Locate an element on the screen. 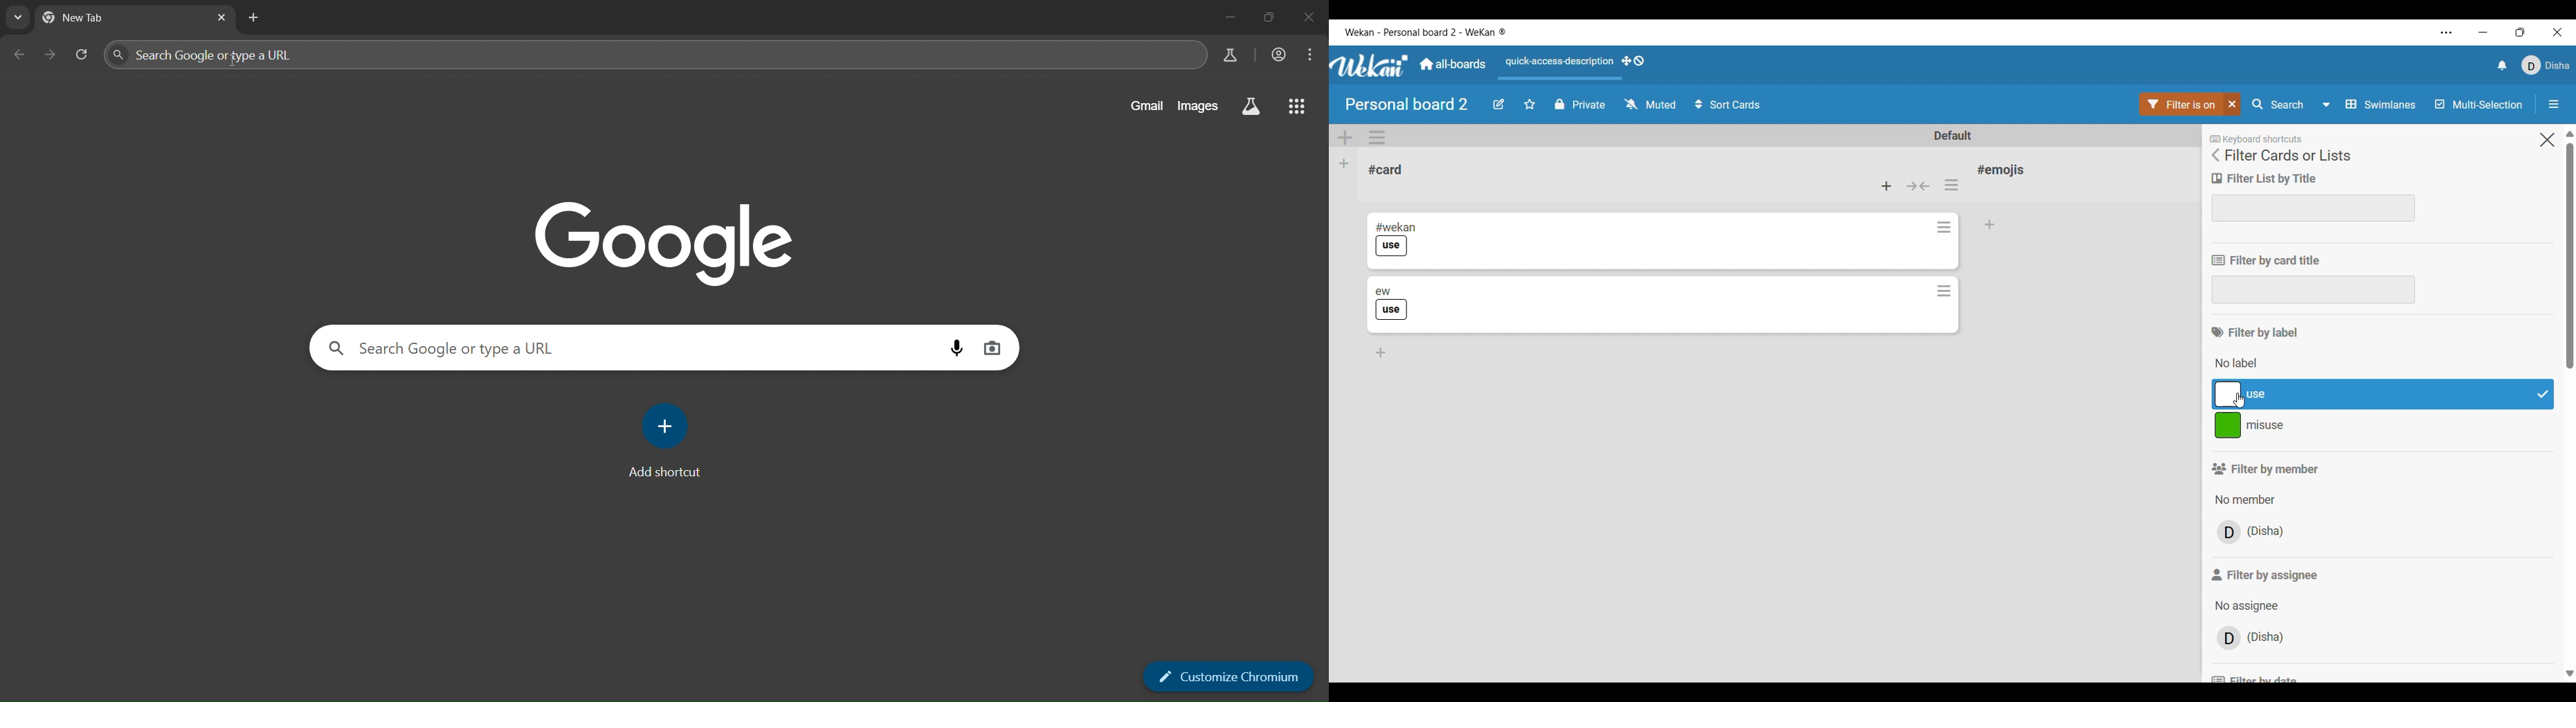  Filter title is located at coordinates (2265, 179).